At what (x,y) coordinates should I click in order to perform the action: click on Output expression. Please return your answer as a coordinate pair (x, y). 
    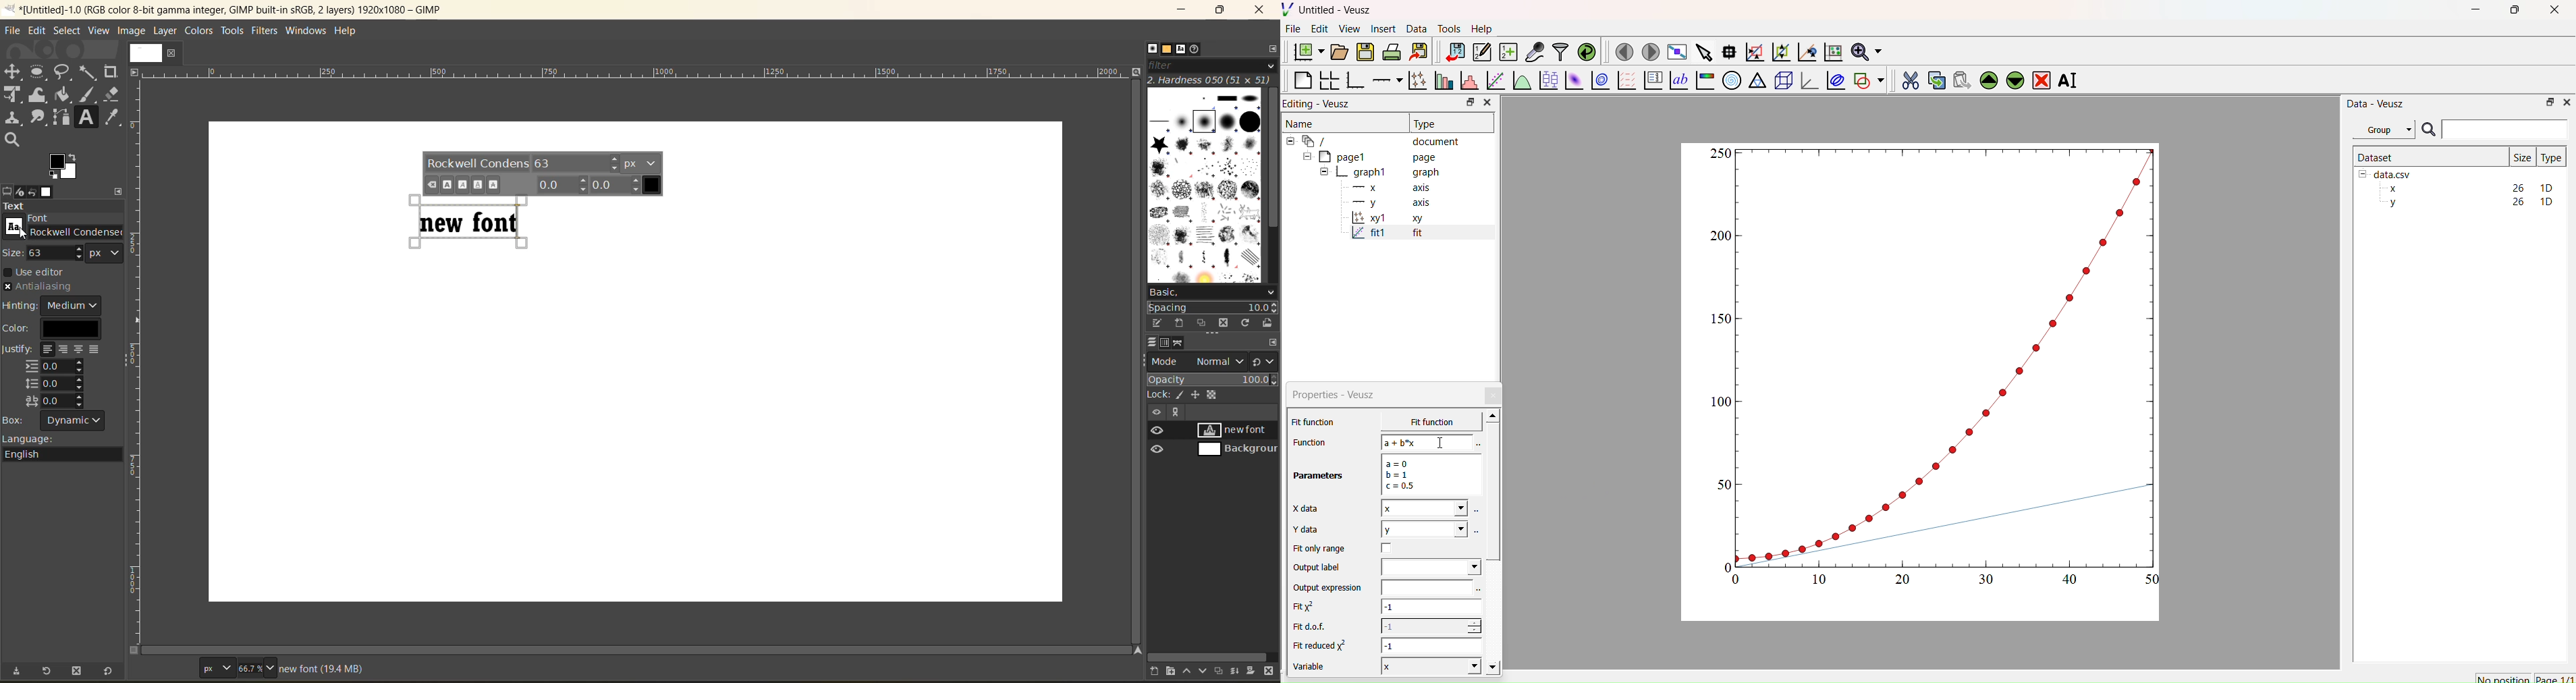
    Looking at the image, I should click on (1332, 588).